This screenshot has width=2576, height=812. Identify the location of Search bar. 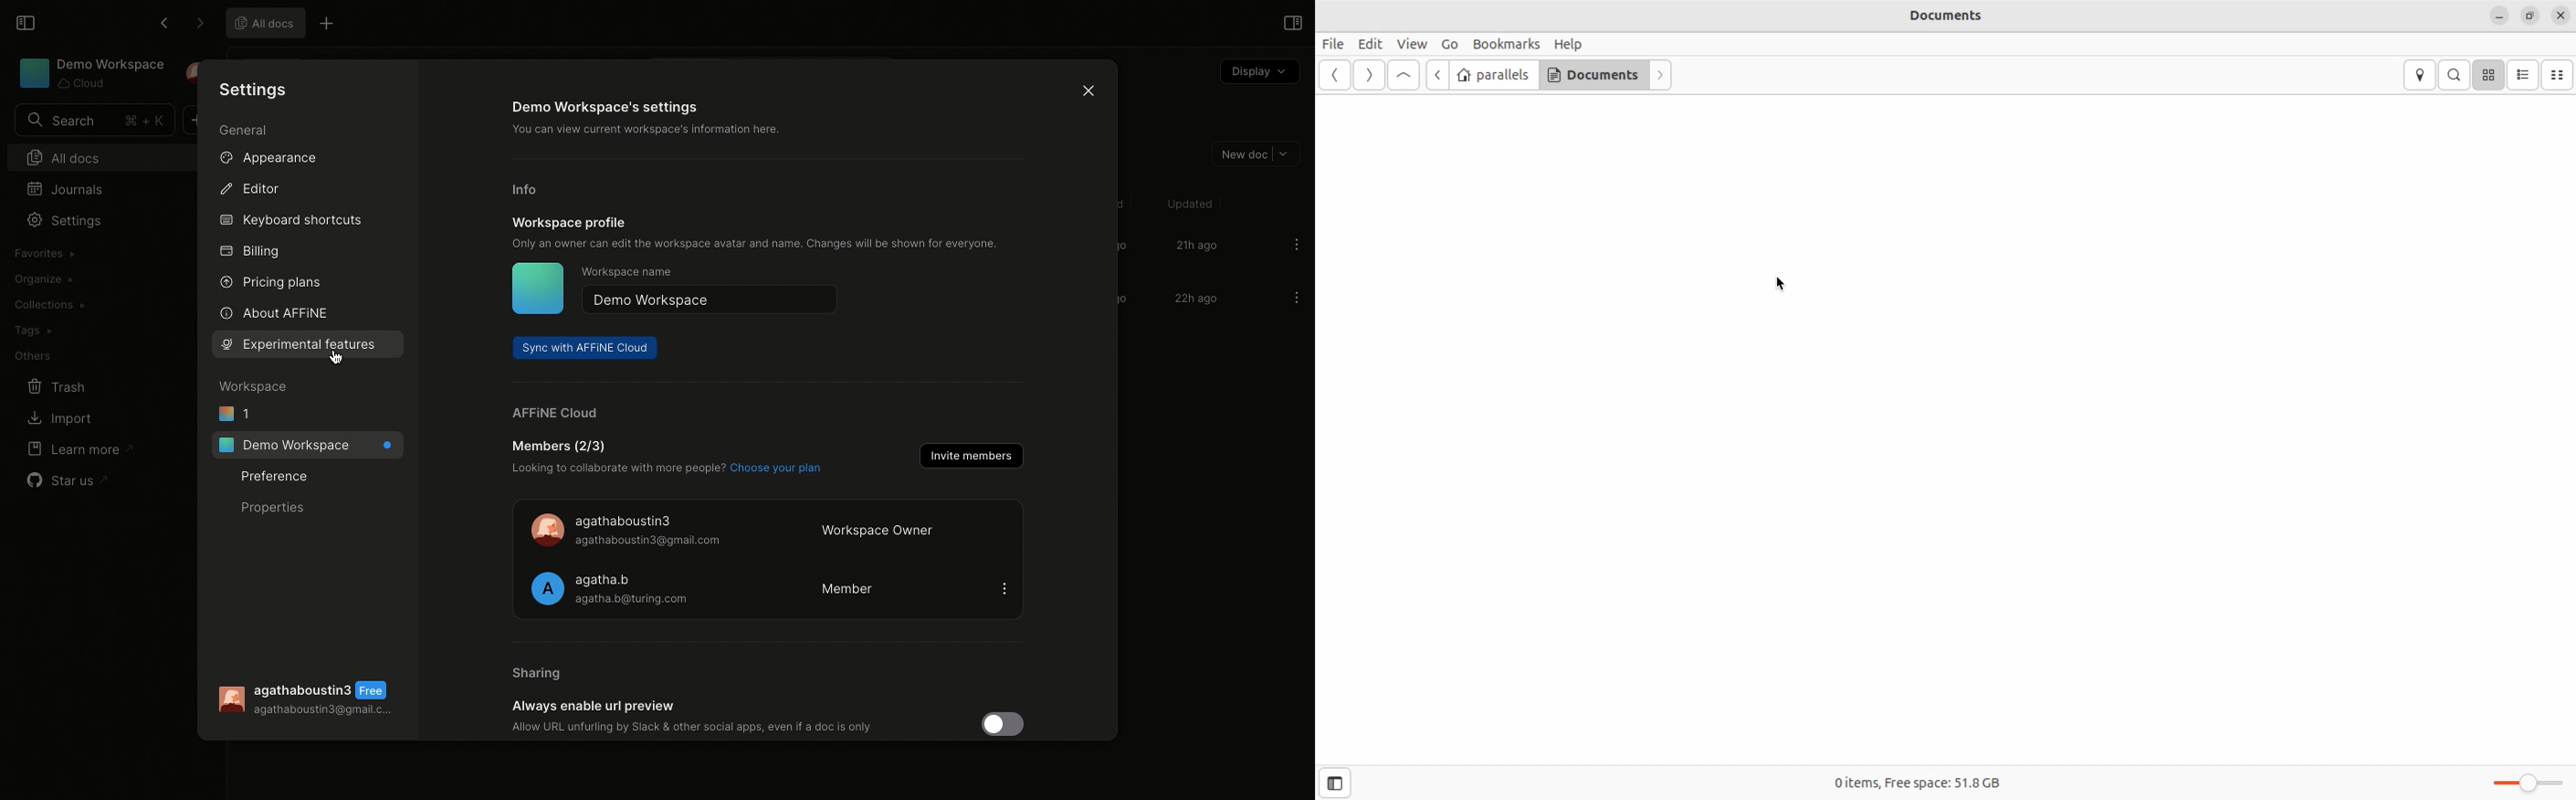
(92, 121).